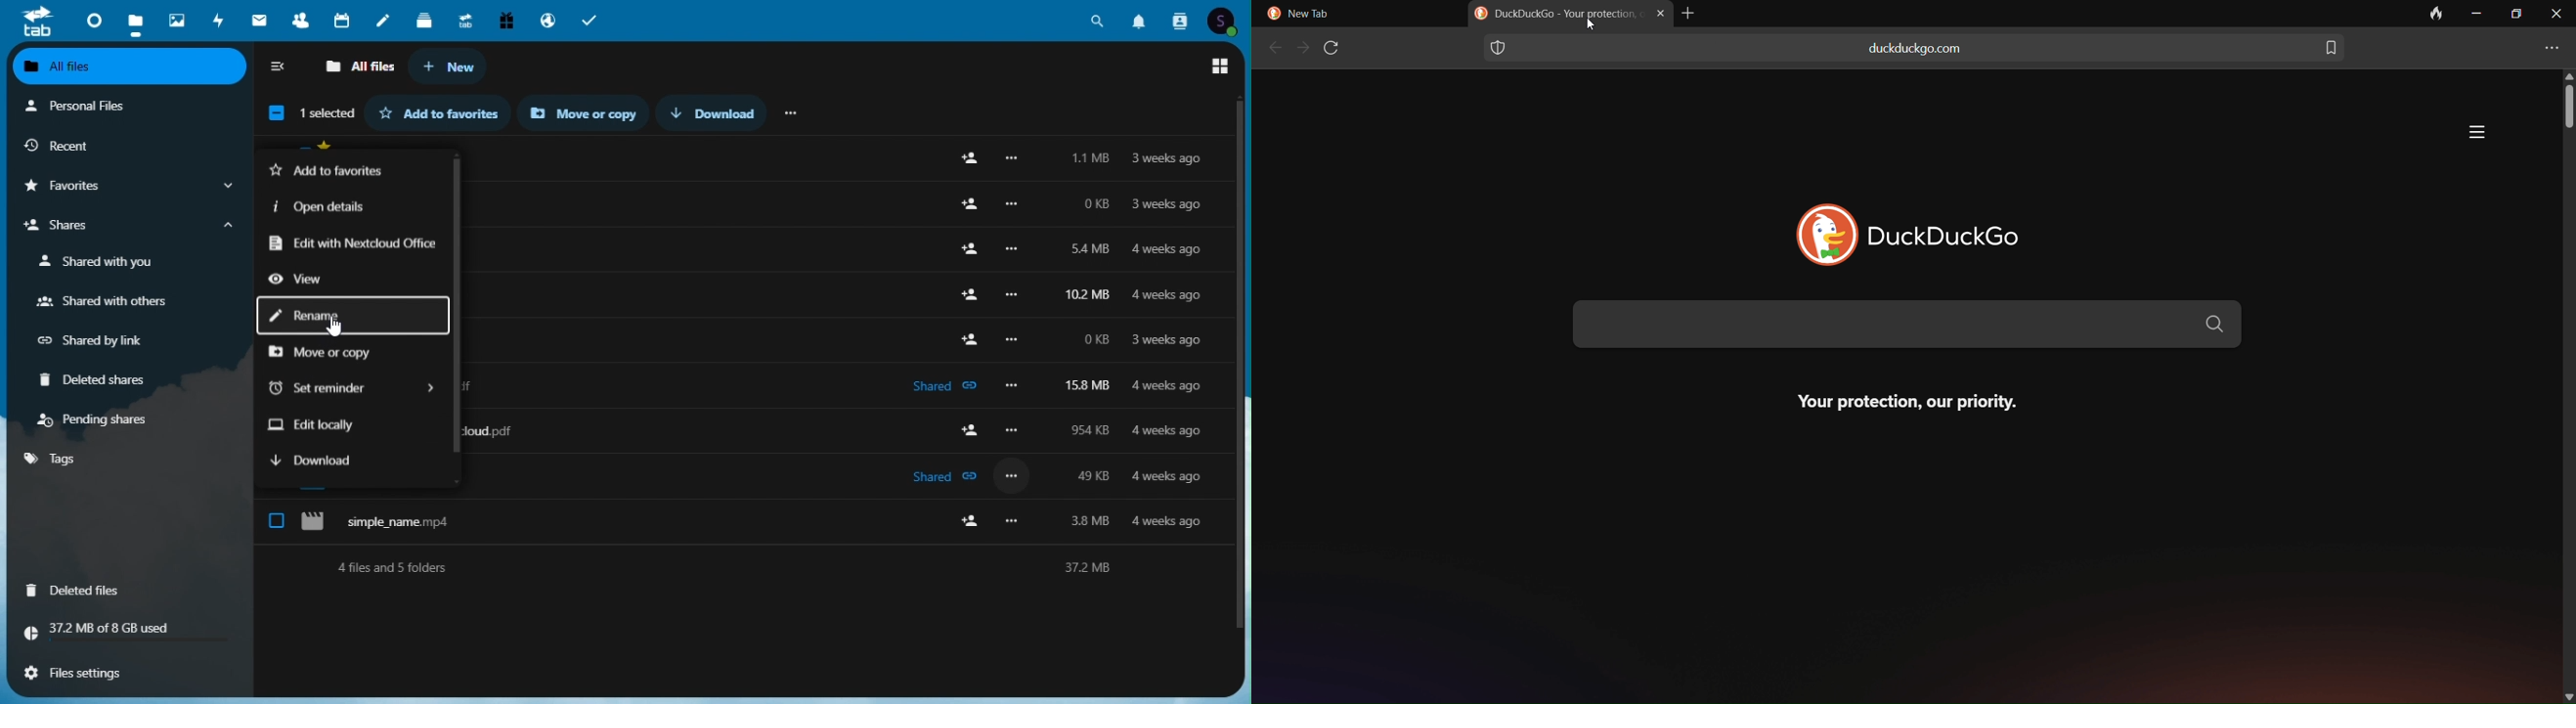  Describe the element at coordinates (123, 671) in the screenshot. I see `file settings` at that location.